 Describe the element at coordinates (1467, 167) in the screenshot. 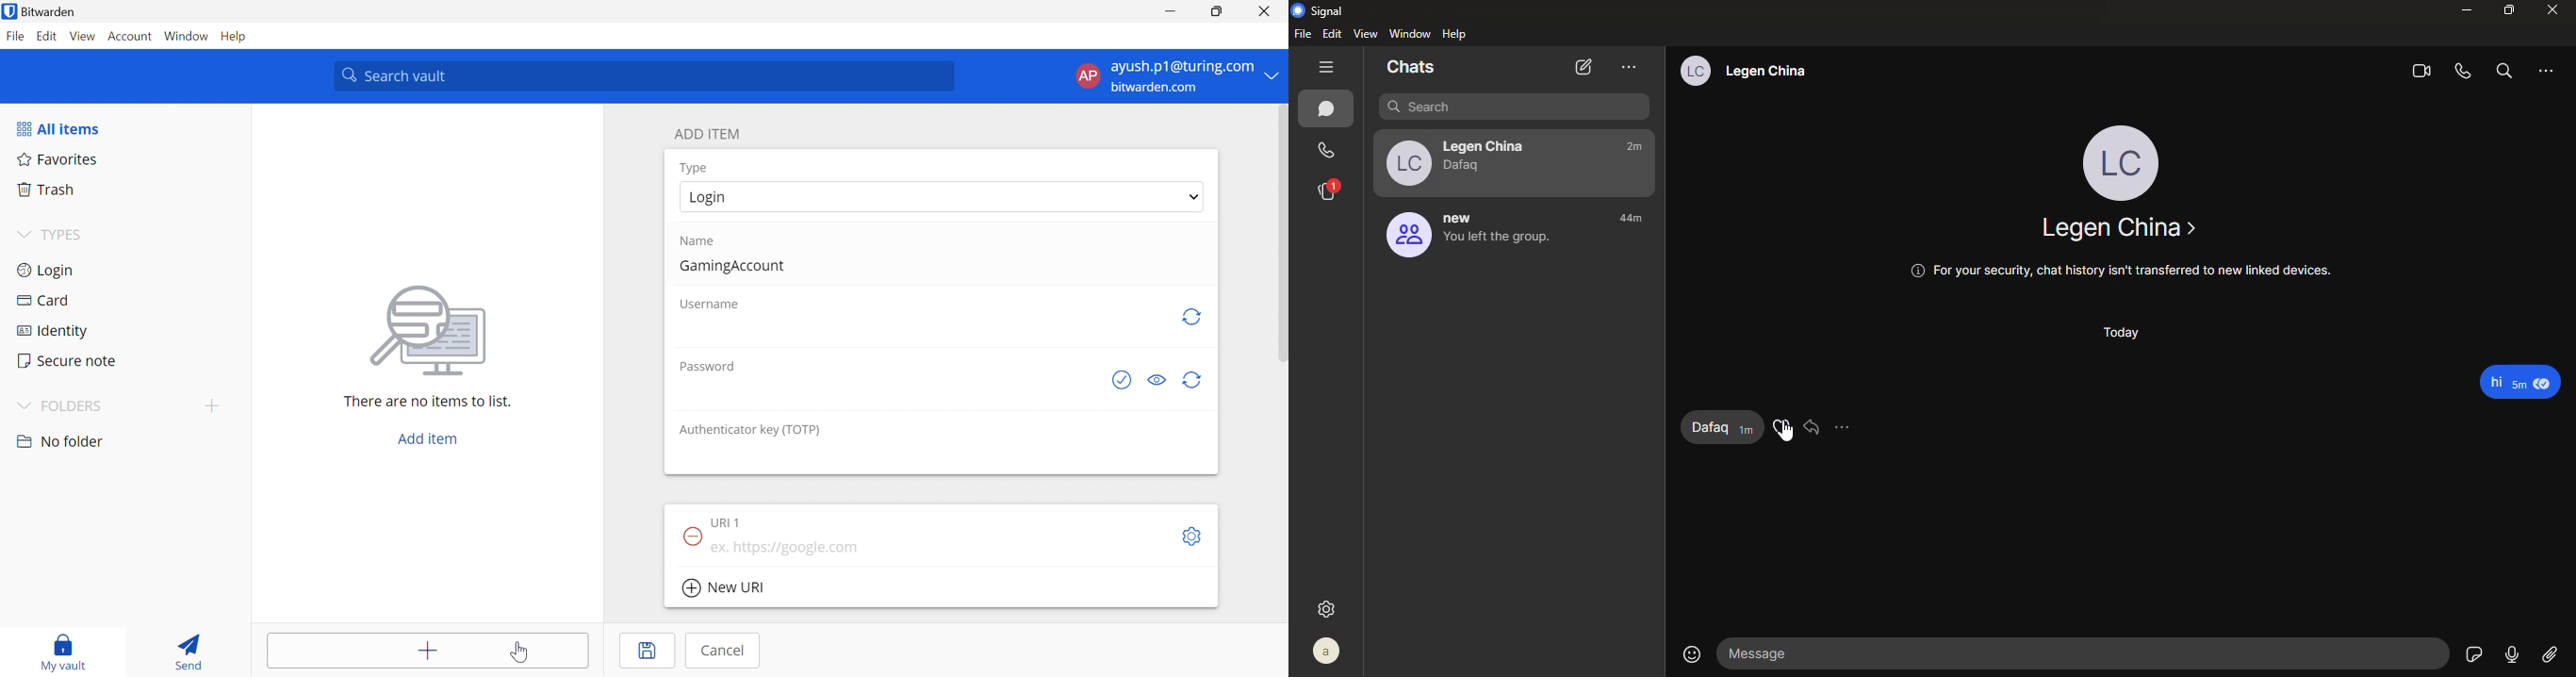

I see `dafaq` at that location.